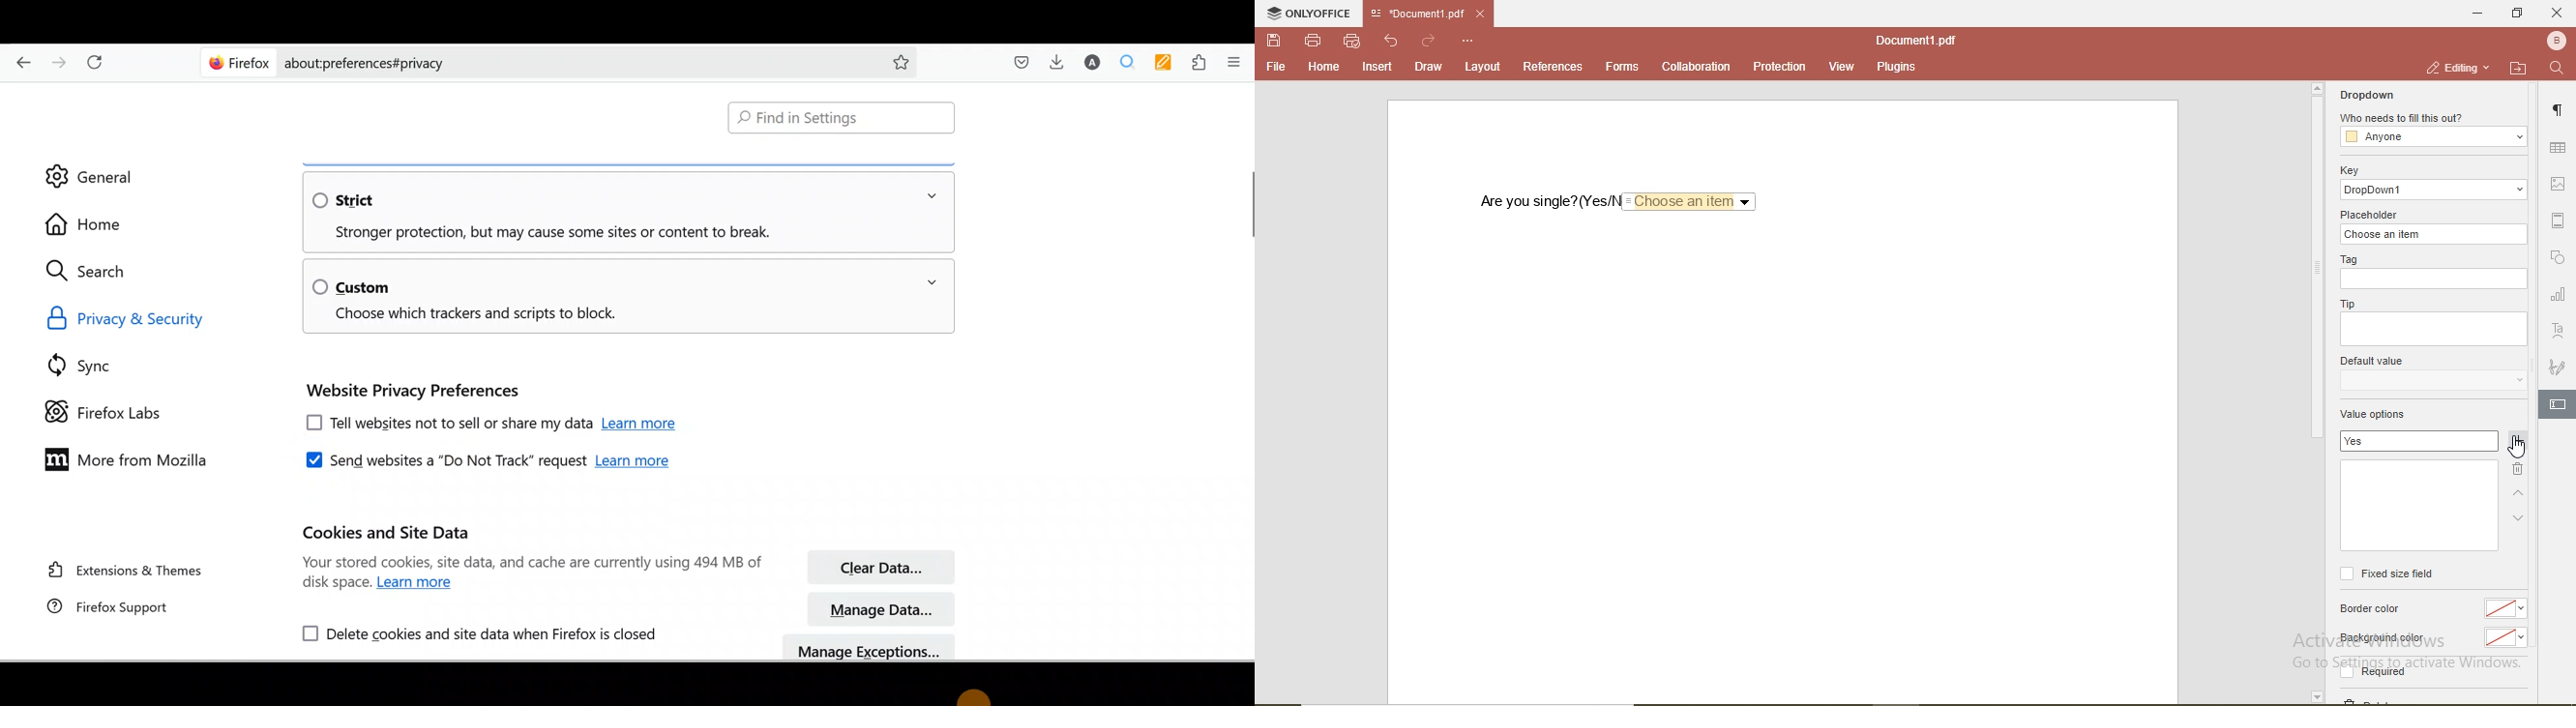 This screenshot has width=2576, height=728. I want to click on layout, so click(1480, 67).